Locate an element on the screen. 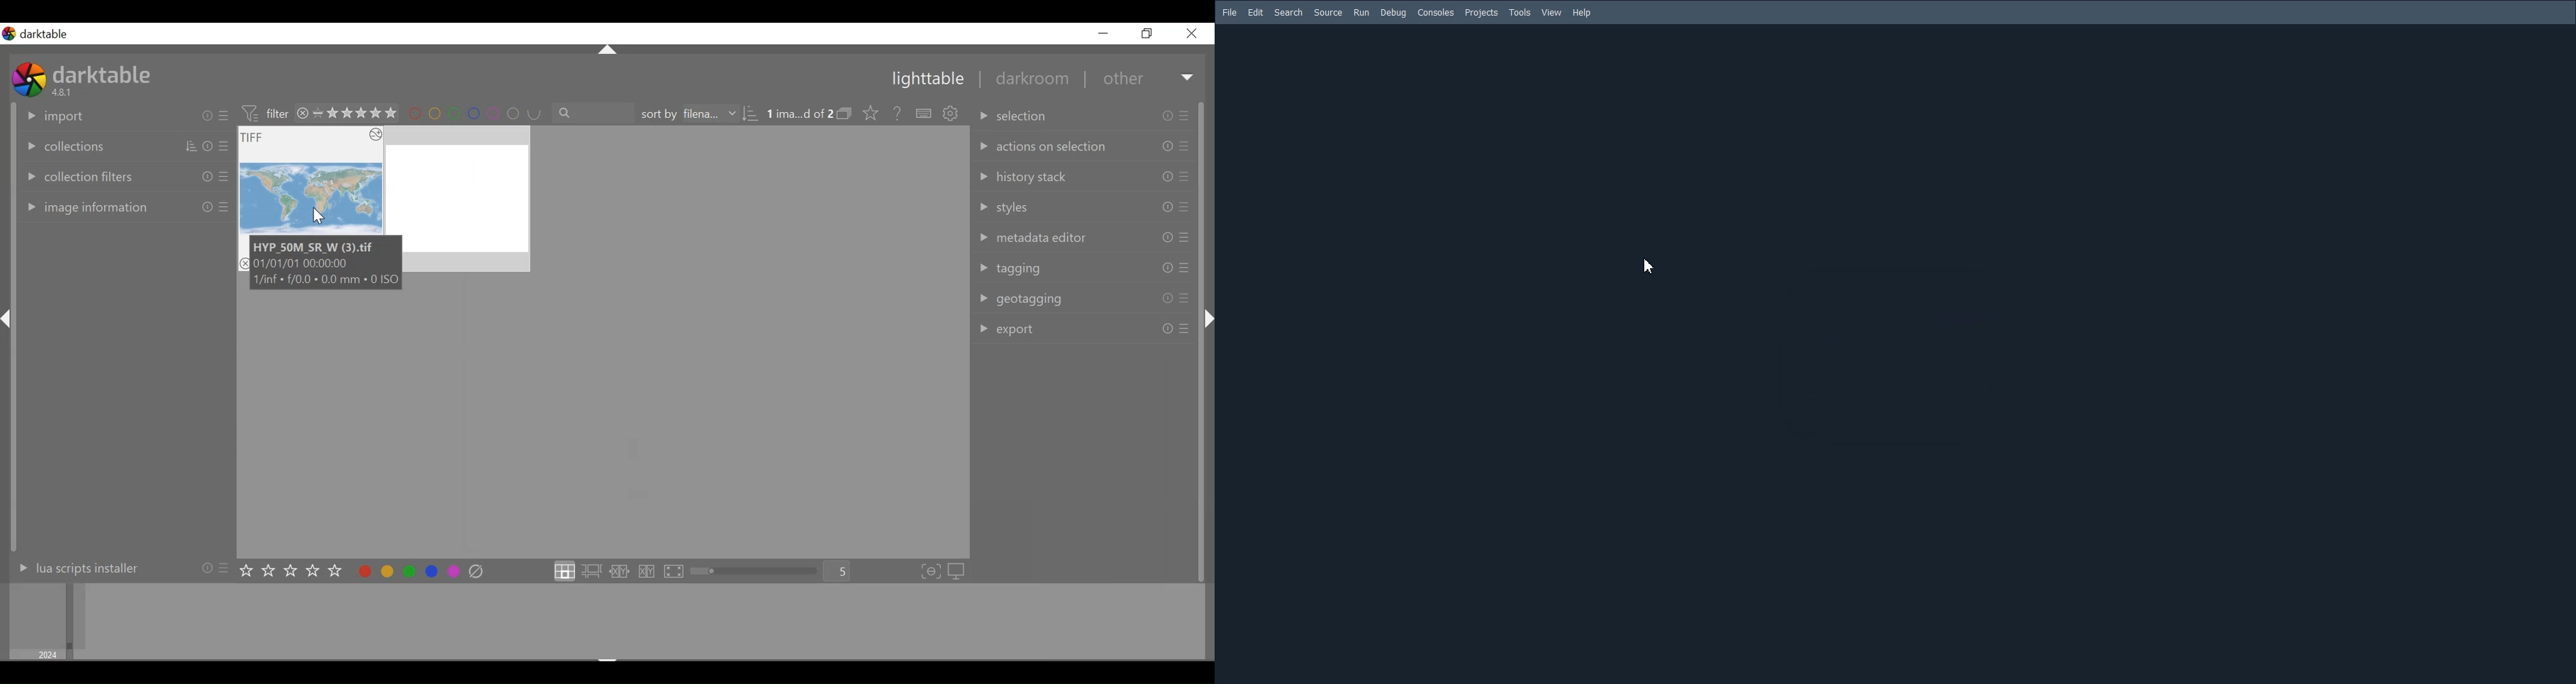 Image resolution: width=2576 pixels, height=700 pixels. Cursor is located at coordinates (1648, 266).